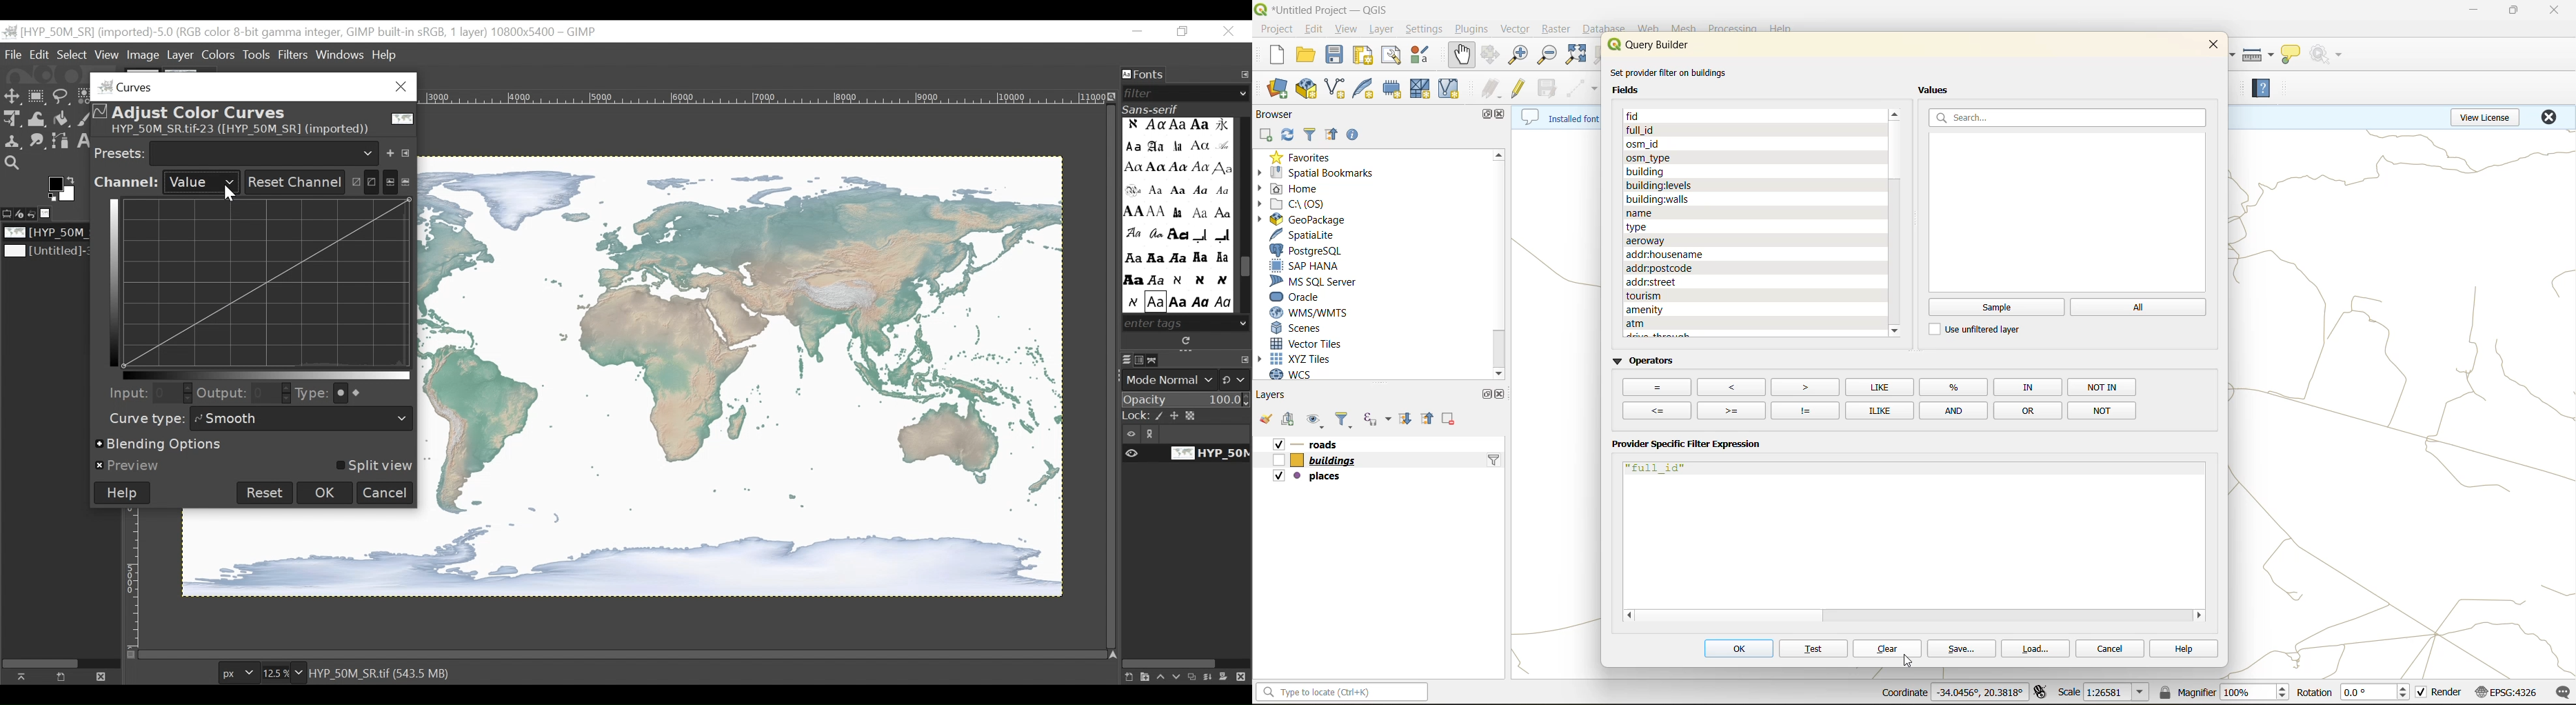 Image resolution: width=2576 pixels, height=728 pixels. I want to click on vector, so click(1513, 29).